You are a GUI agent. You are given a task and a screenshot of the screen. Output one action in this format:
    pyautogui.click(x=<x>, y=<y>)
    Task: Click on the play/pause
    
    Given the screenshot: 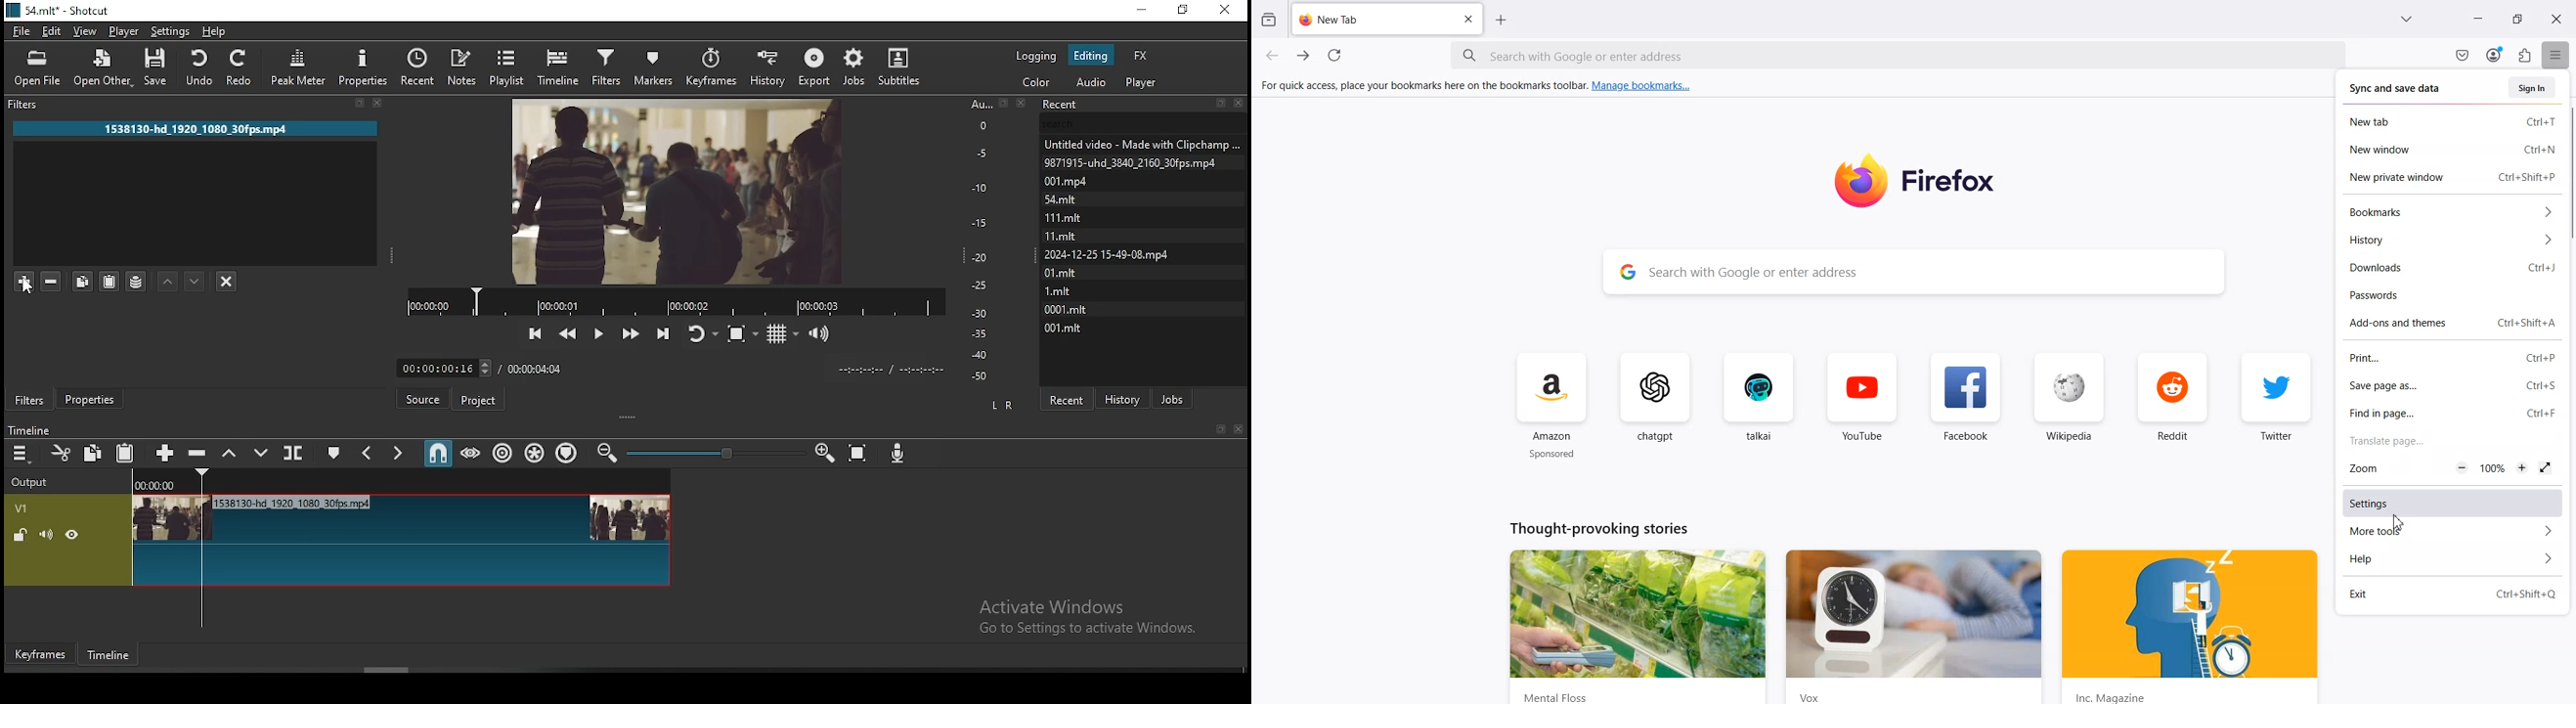 What is the action you would take?
    pyautogui.click(x=597, y=334)
    